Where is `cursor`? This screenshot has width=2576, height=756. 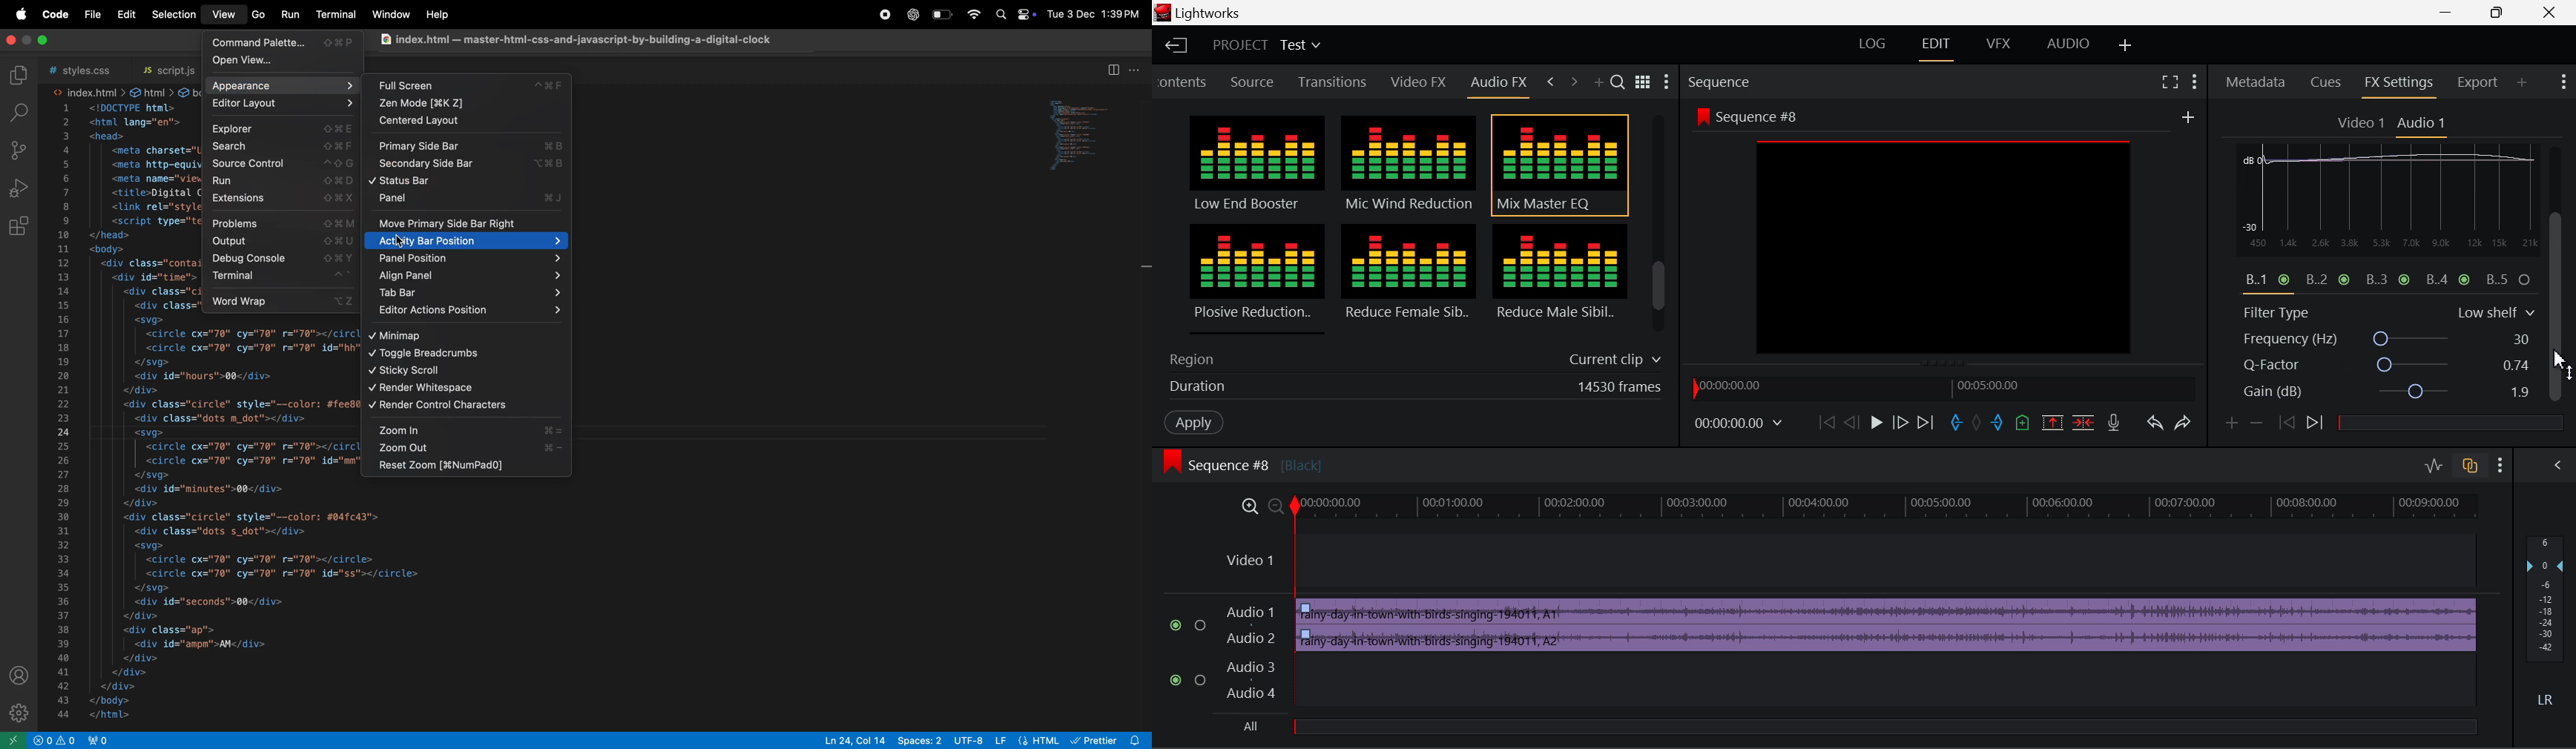
cursor is located at coordinates (401, 243).